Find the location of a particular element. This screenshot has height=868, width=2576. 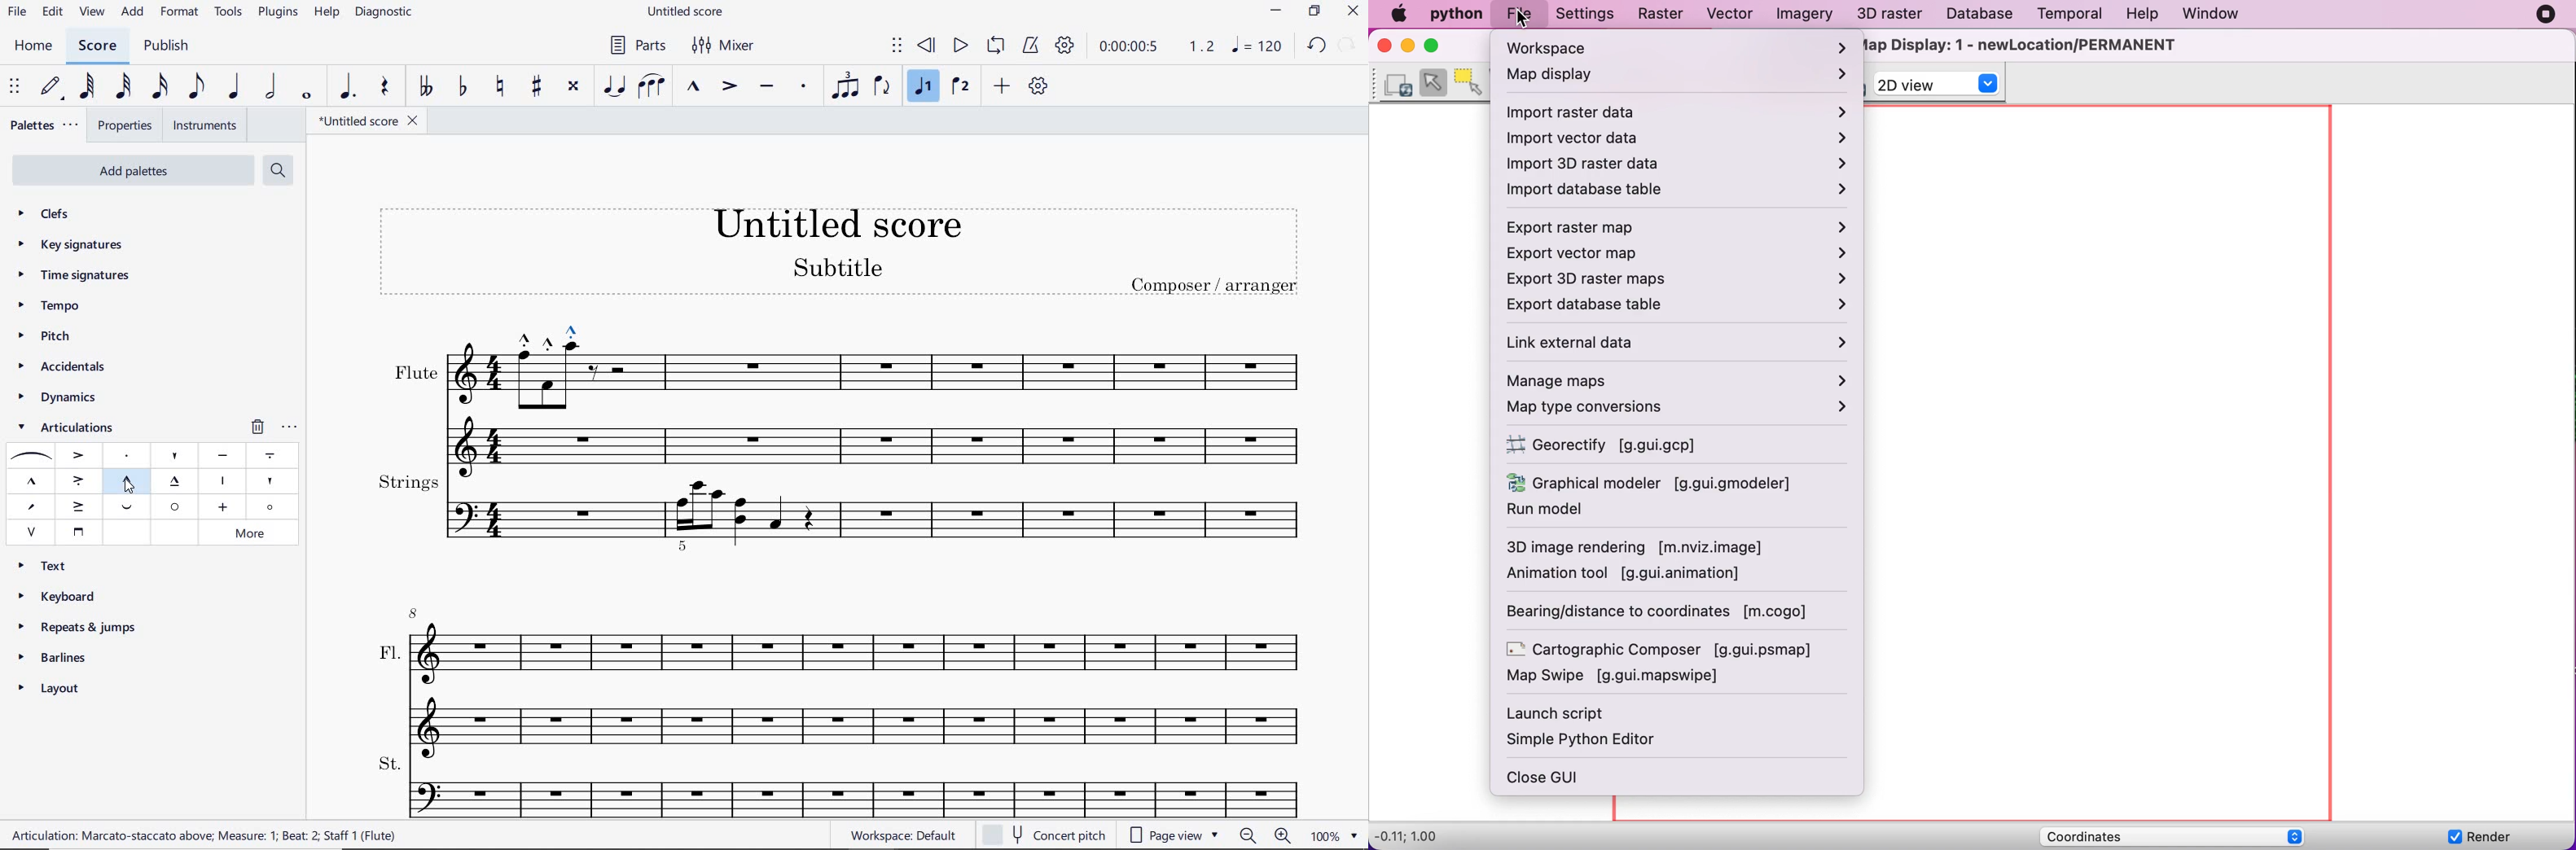

TOGGLE SHARP is located at coordinates (537, 85).